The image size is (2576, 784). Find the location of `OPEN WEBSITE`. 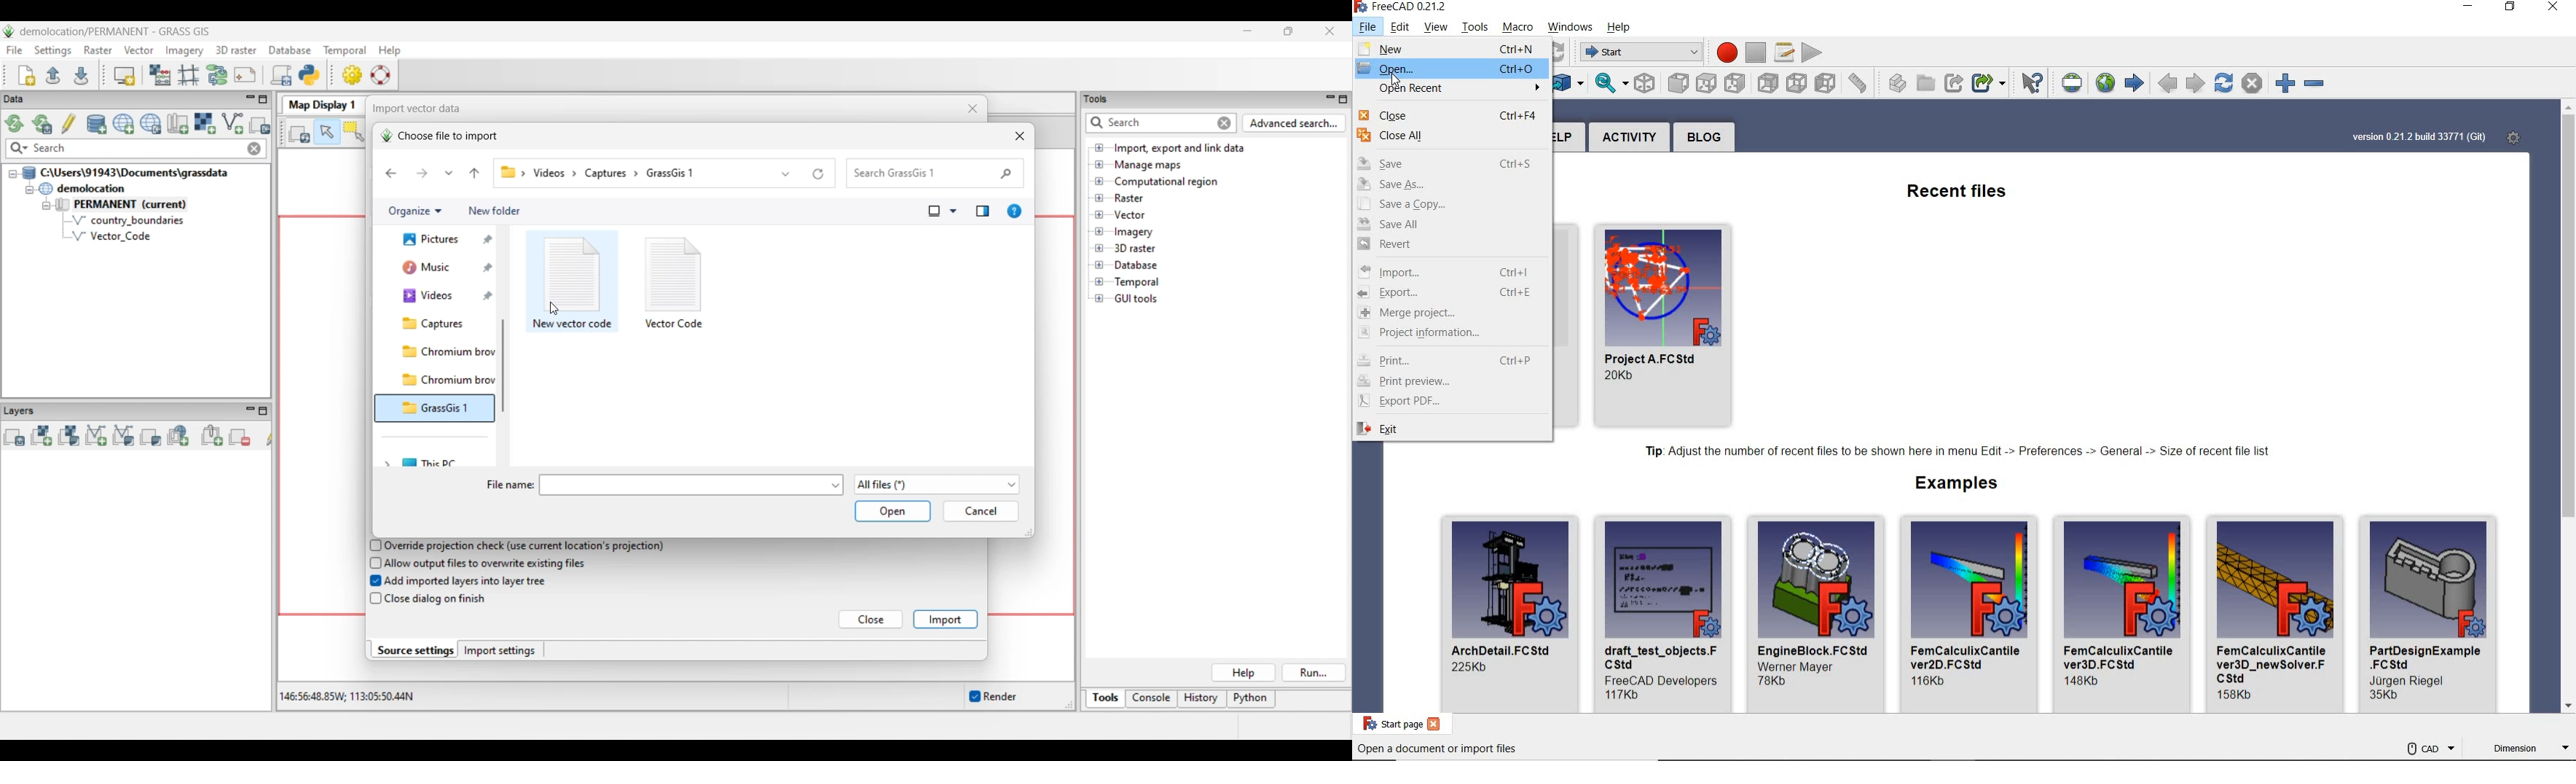

OPEN WEBSITE is located at coordinates (2103, 82).